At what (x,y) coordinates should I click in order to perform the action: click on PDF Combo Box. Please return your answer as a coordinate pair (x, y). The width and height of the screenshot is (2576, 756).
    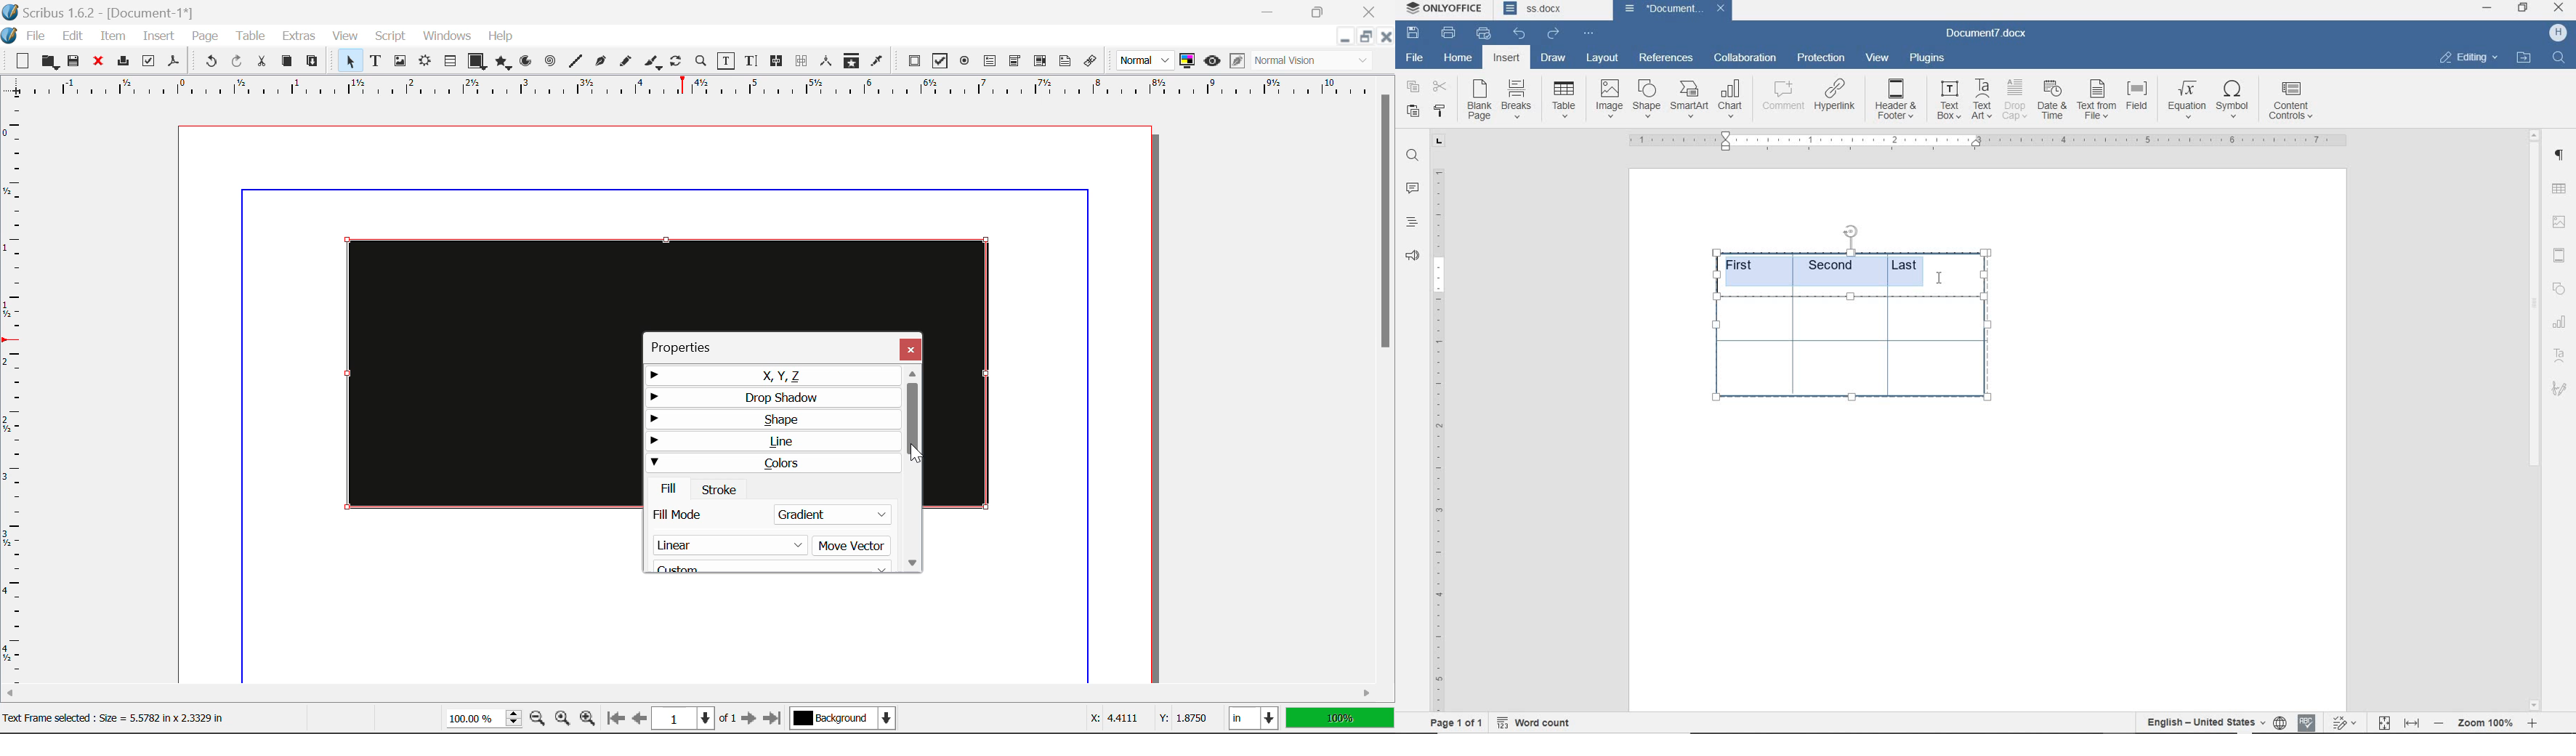
    Looking at the image, I should click on (1014, 63).